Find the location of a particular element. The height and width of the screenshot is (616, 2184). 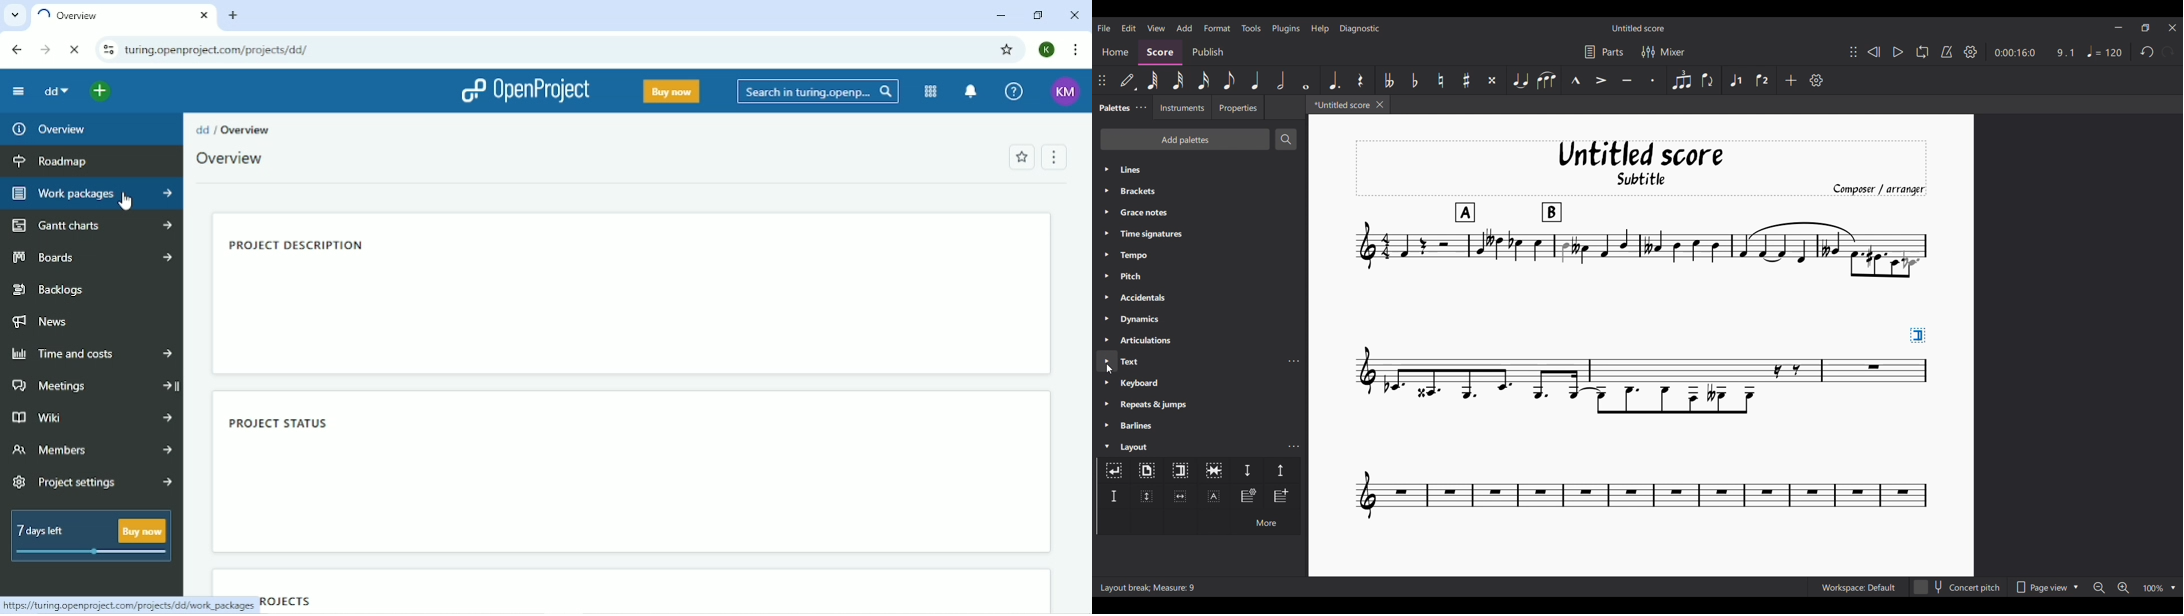

Accent is located at coordinates (1601, 80).